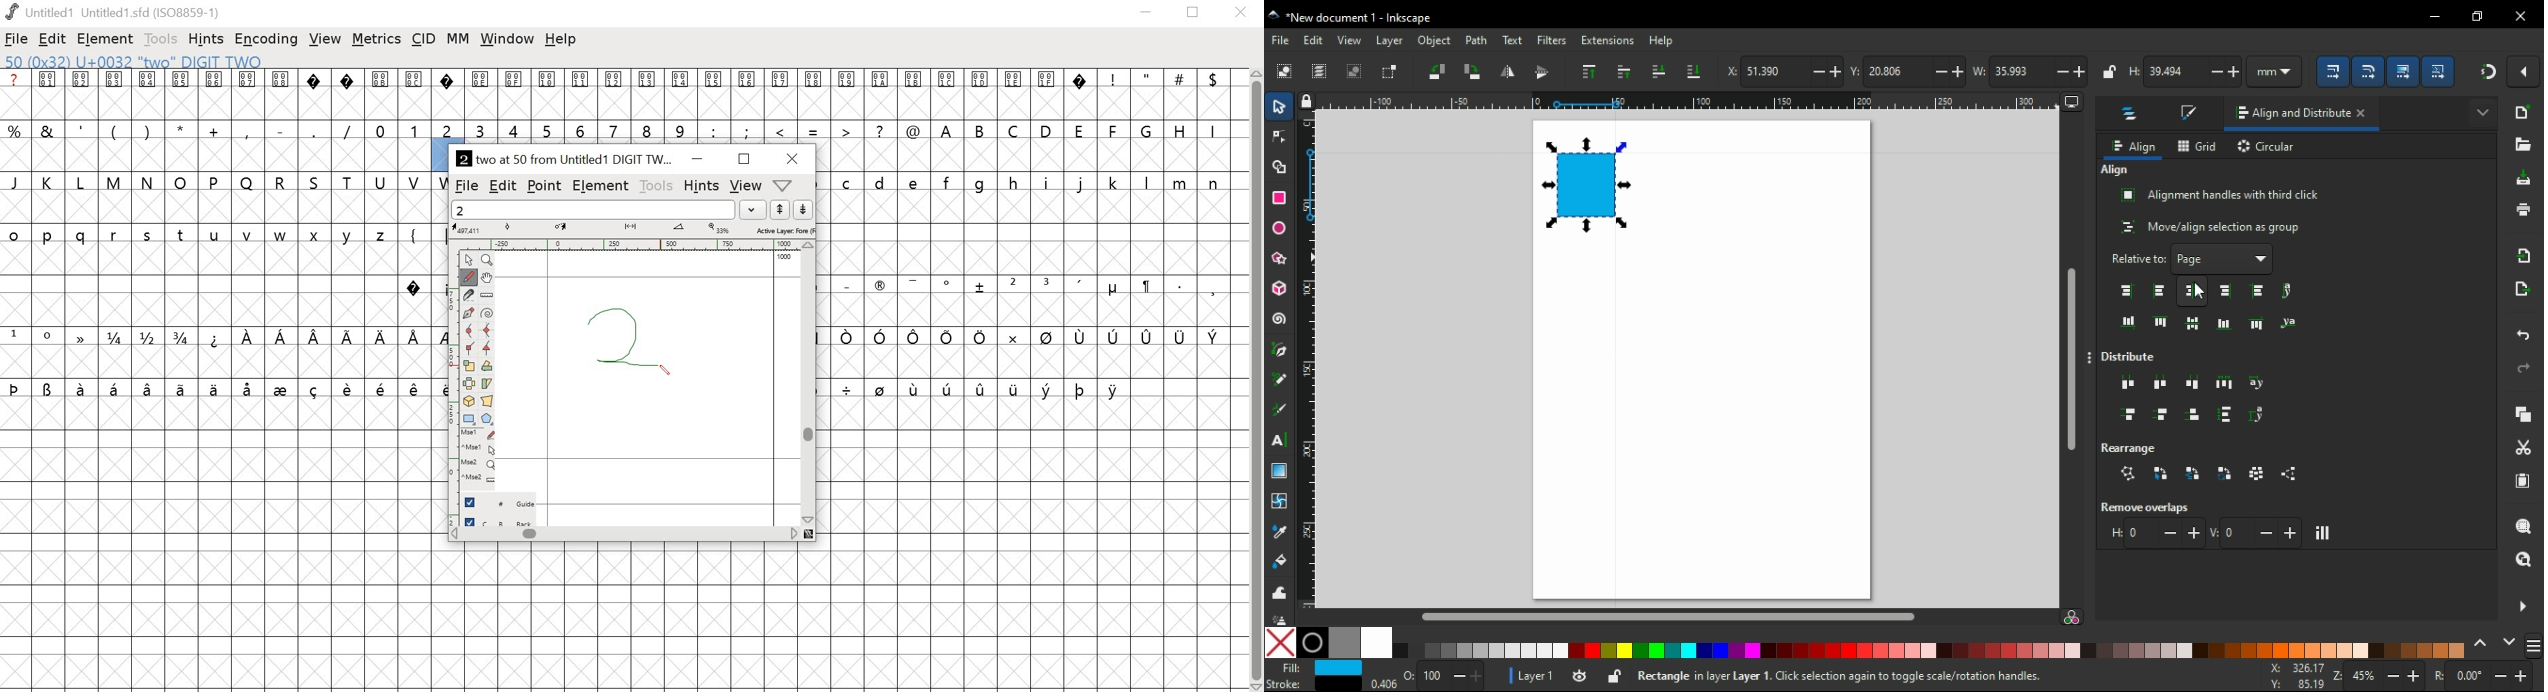 The image size is (2548, 700). What do you see at coordinates (2525, 178) in the screenshot?
I see `save` at bounding box center [2525, 178].